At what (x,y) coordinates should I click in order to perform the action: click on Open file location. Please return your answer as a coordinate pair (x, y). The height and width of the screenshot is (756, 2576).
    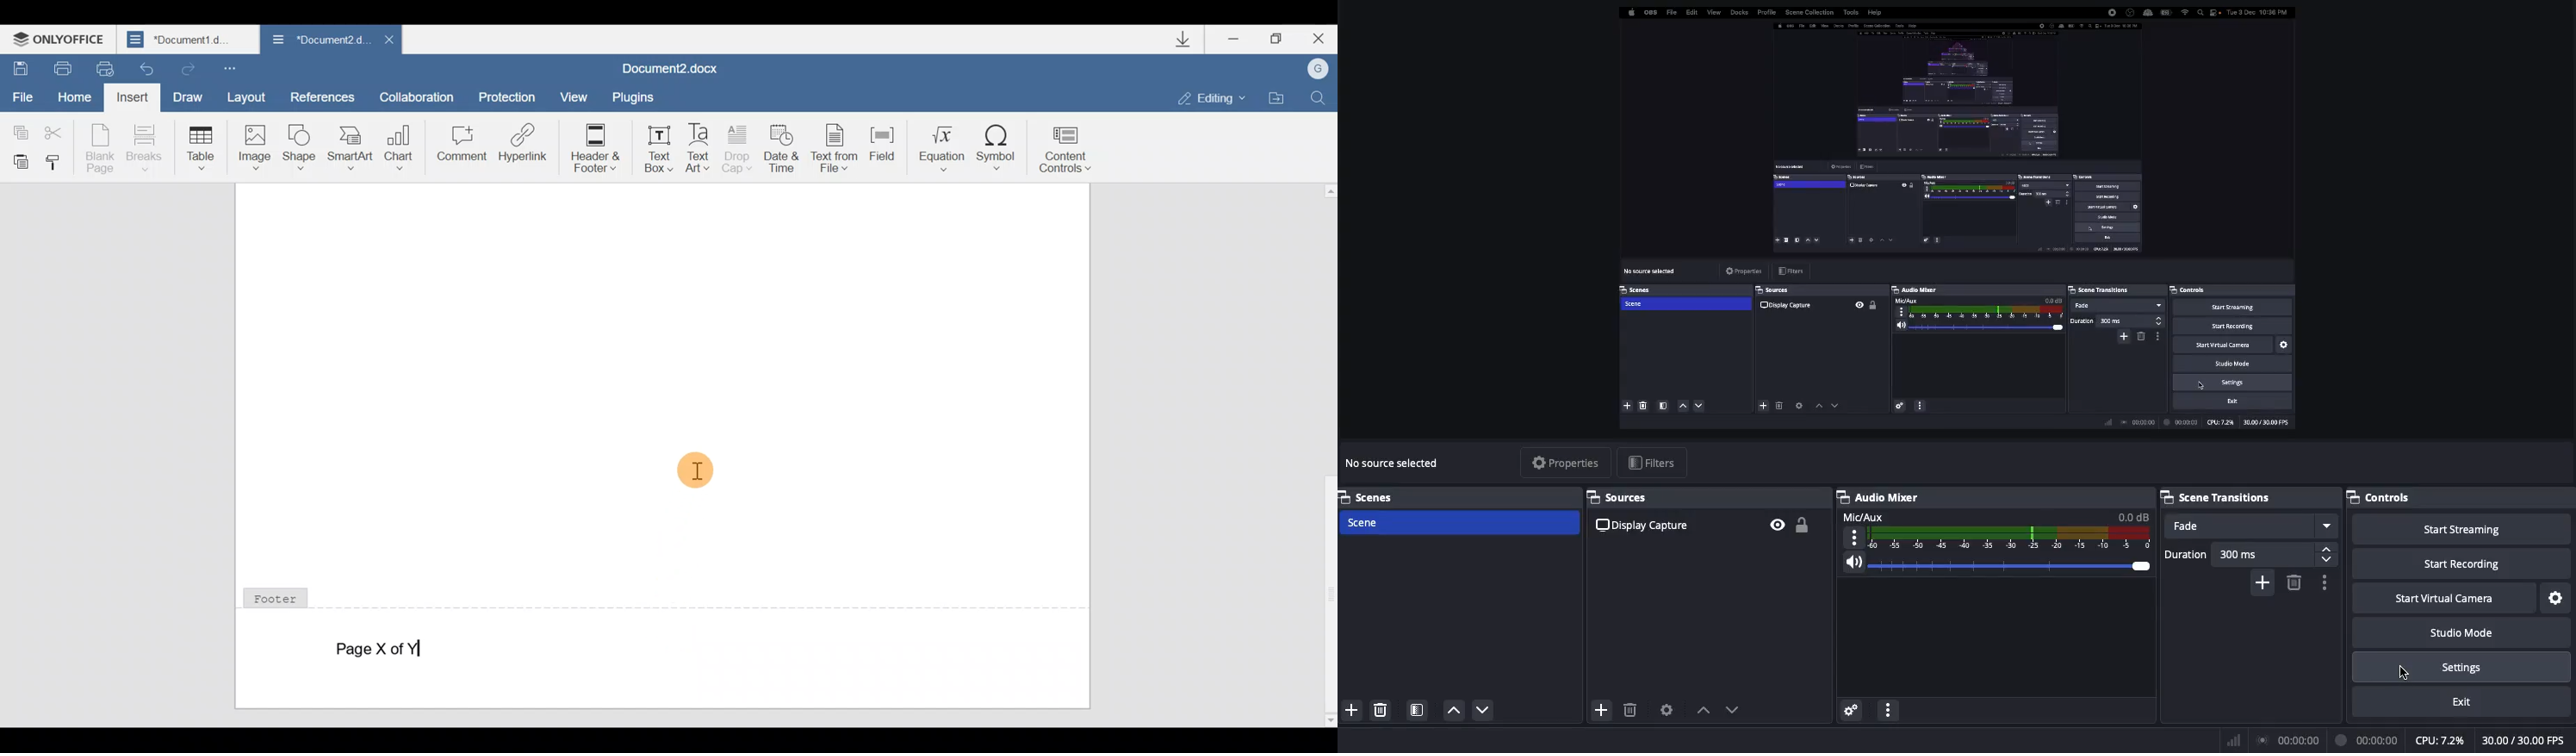
    Looking at the image, I should click on (1279, 97).